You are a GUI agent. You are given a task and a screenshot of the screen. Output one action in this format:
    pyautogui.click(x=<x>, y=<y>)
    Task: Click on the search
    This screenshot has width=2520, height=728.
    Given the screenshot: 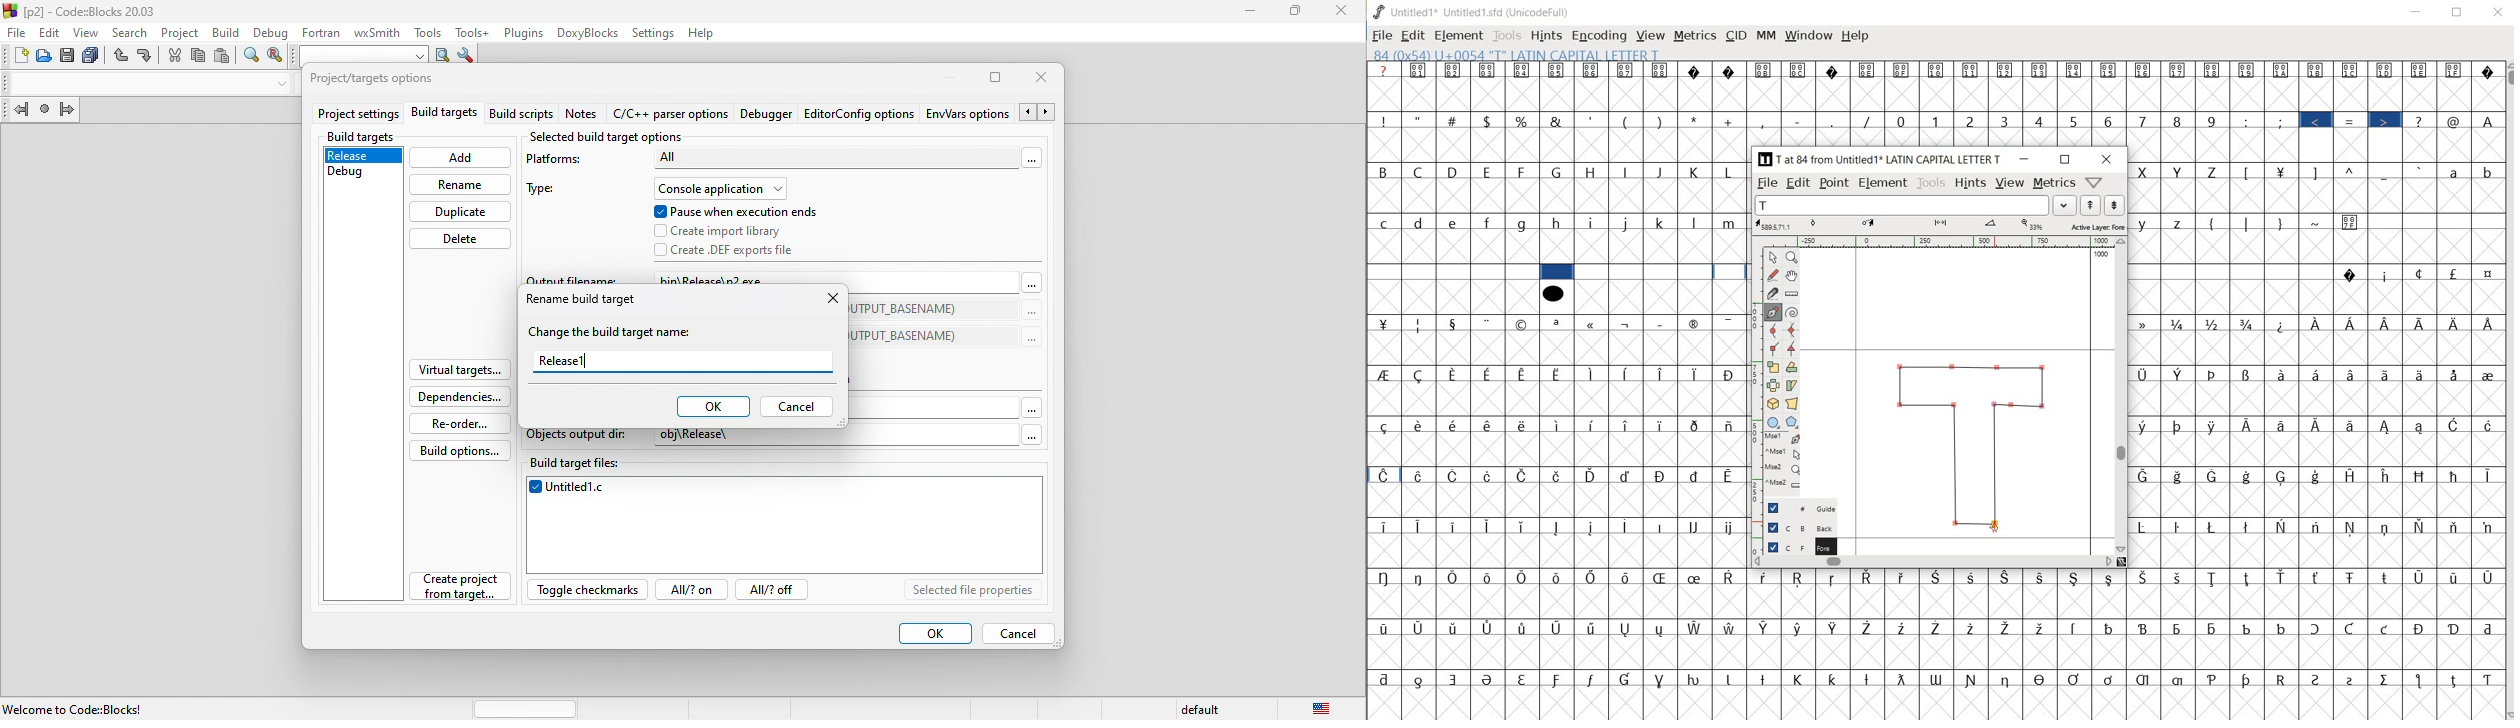 What is the action you would take?
    pyautogui.click(x=132, y=31)
    